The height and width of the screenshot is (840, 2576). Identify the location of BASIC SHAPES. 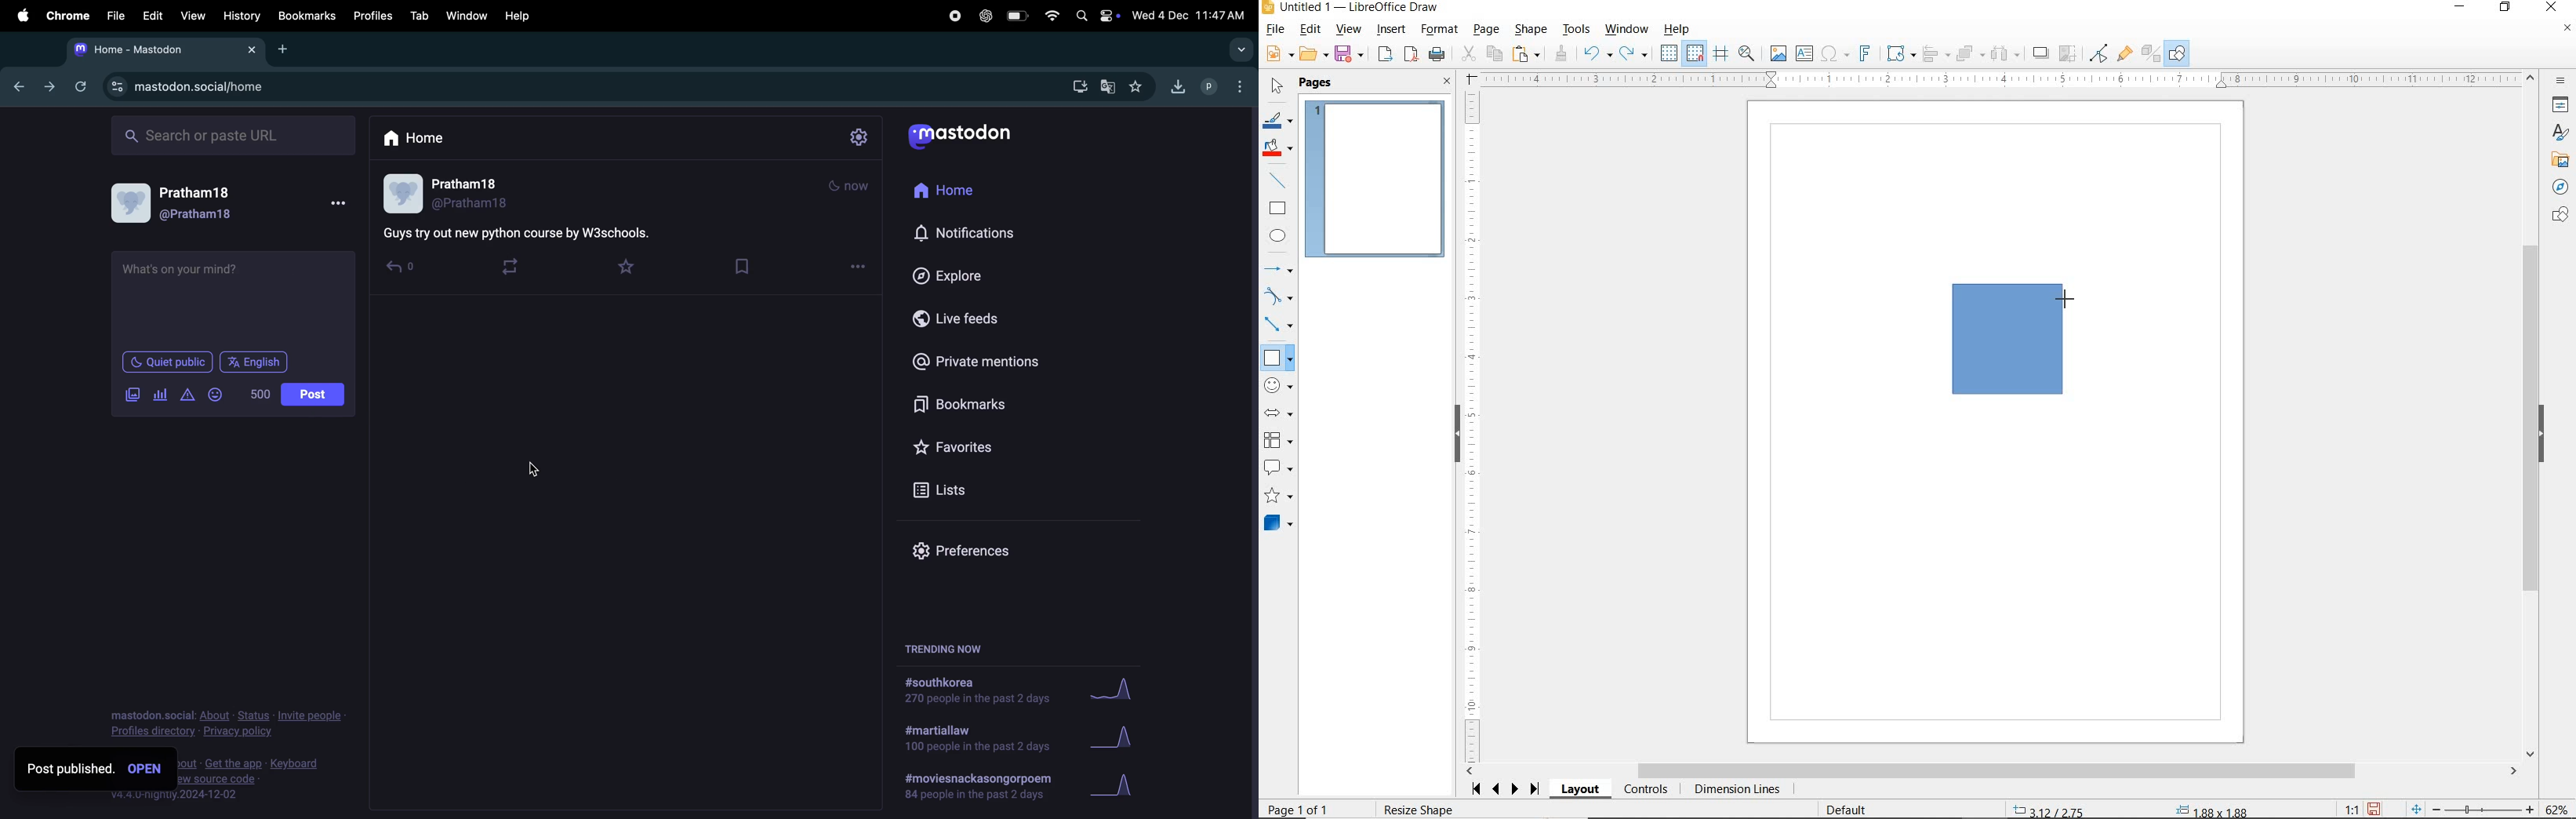
(1277, 357).